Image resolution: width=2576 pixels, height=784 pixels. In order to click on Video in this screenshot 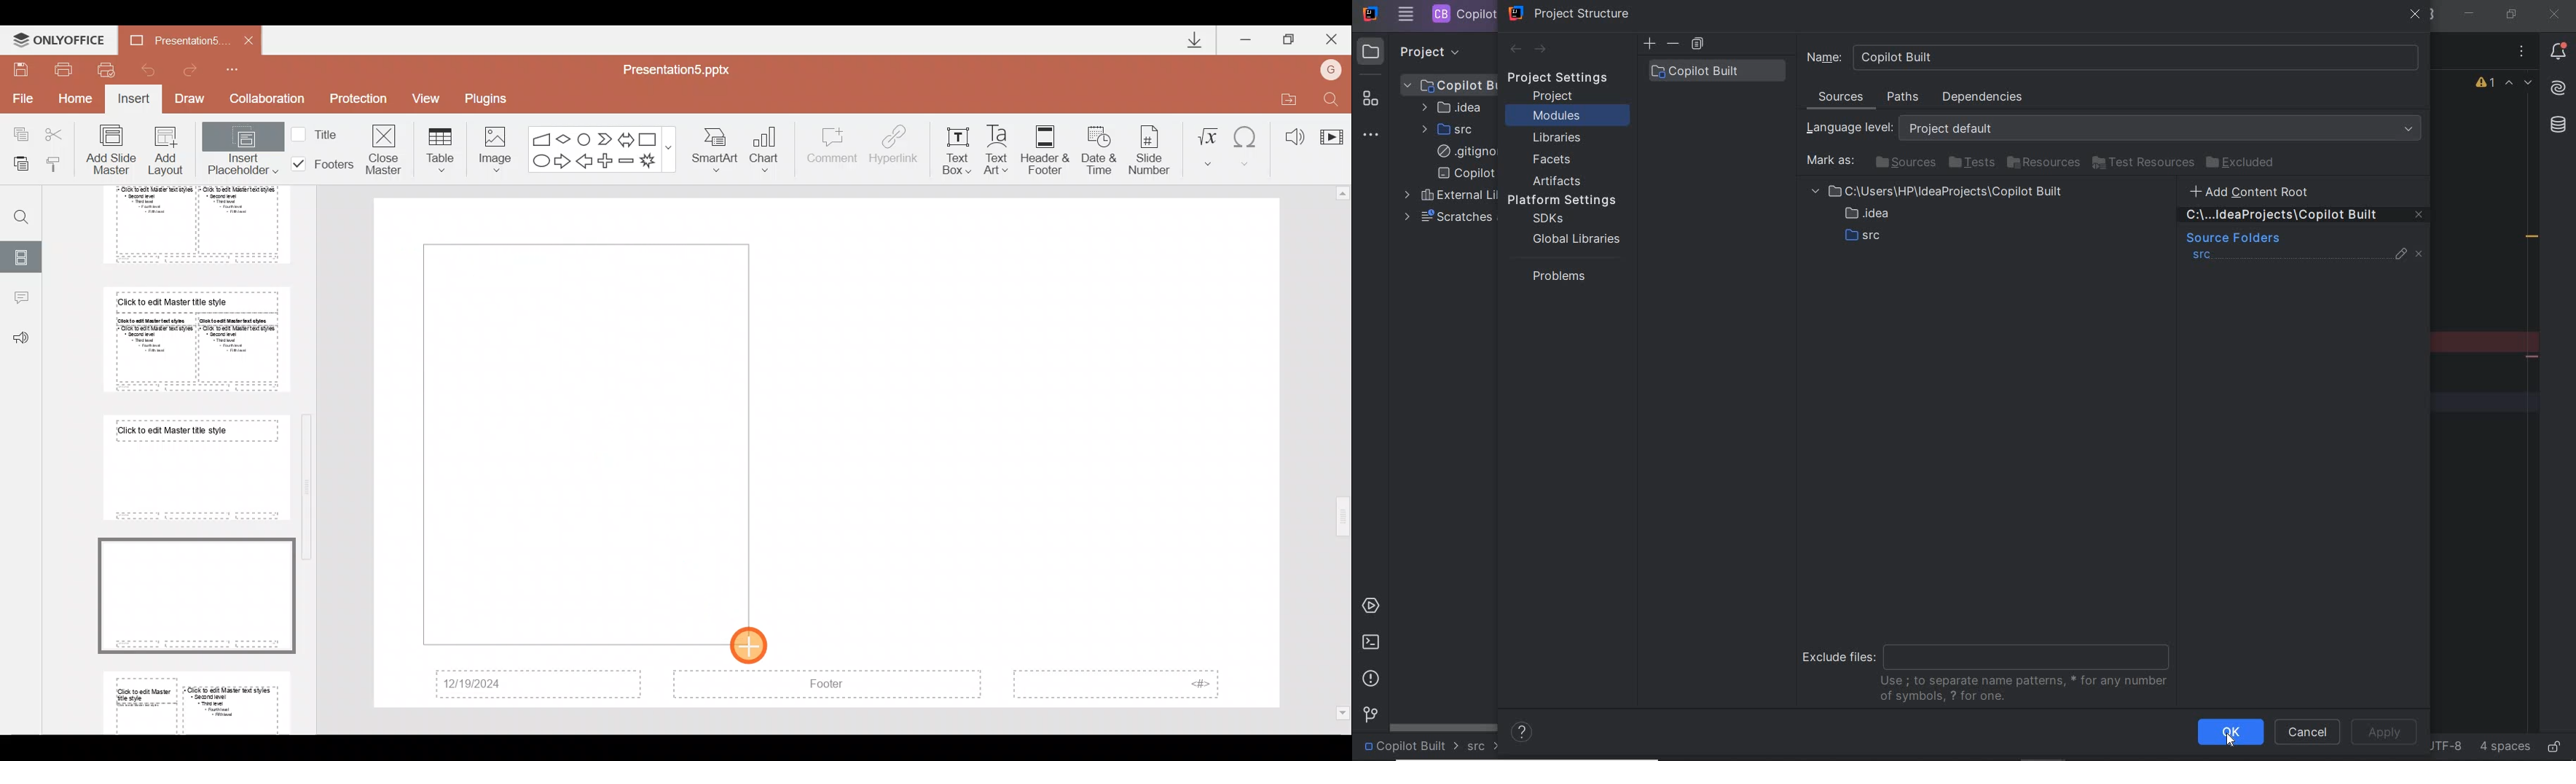, I will do `click(1331, 130)`.